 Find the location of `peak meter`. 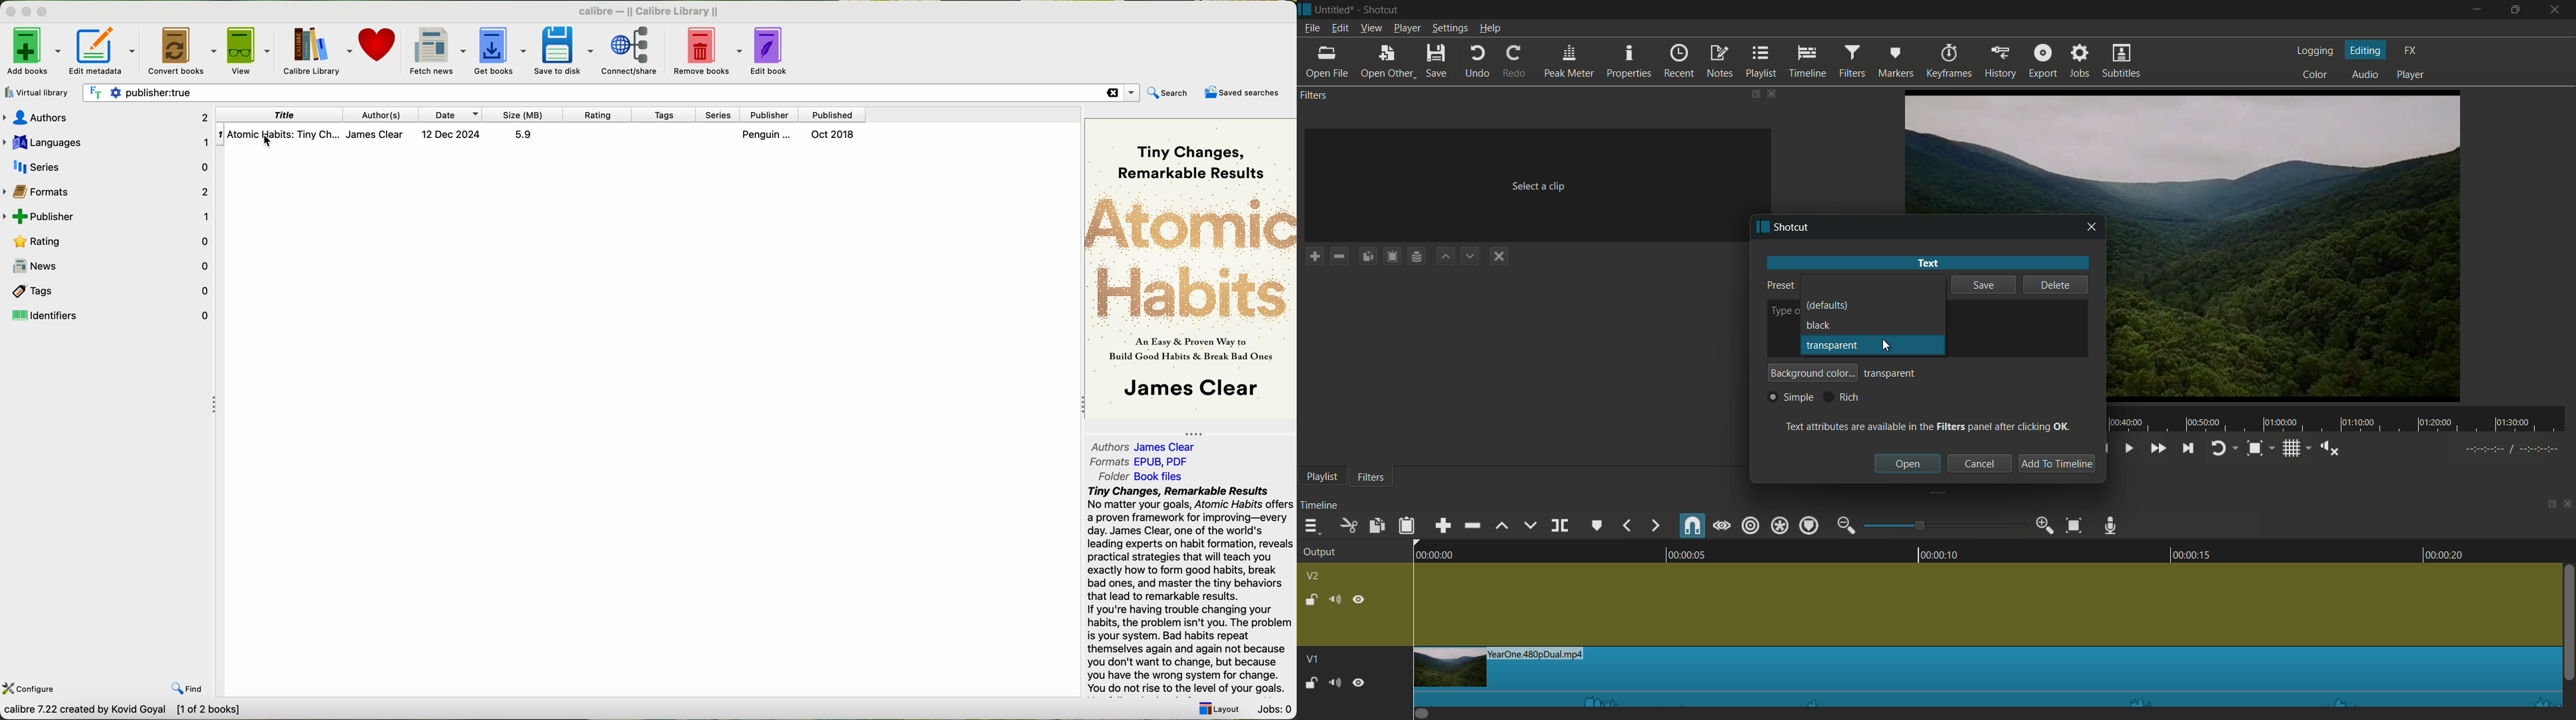

peak meter is located at coordinates (1569, 62).